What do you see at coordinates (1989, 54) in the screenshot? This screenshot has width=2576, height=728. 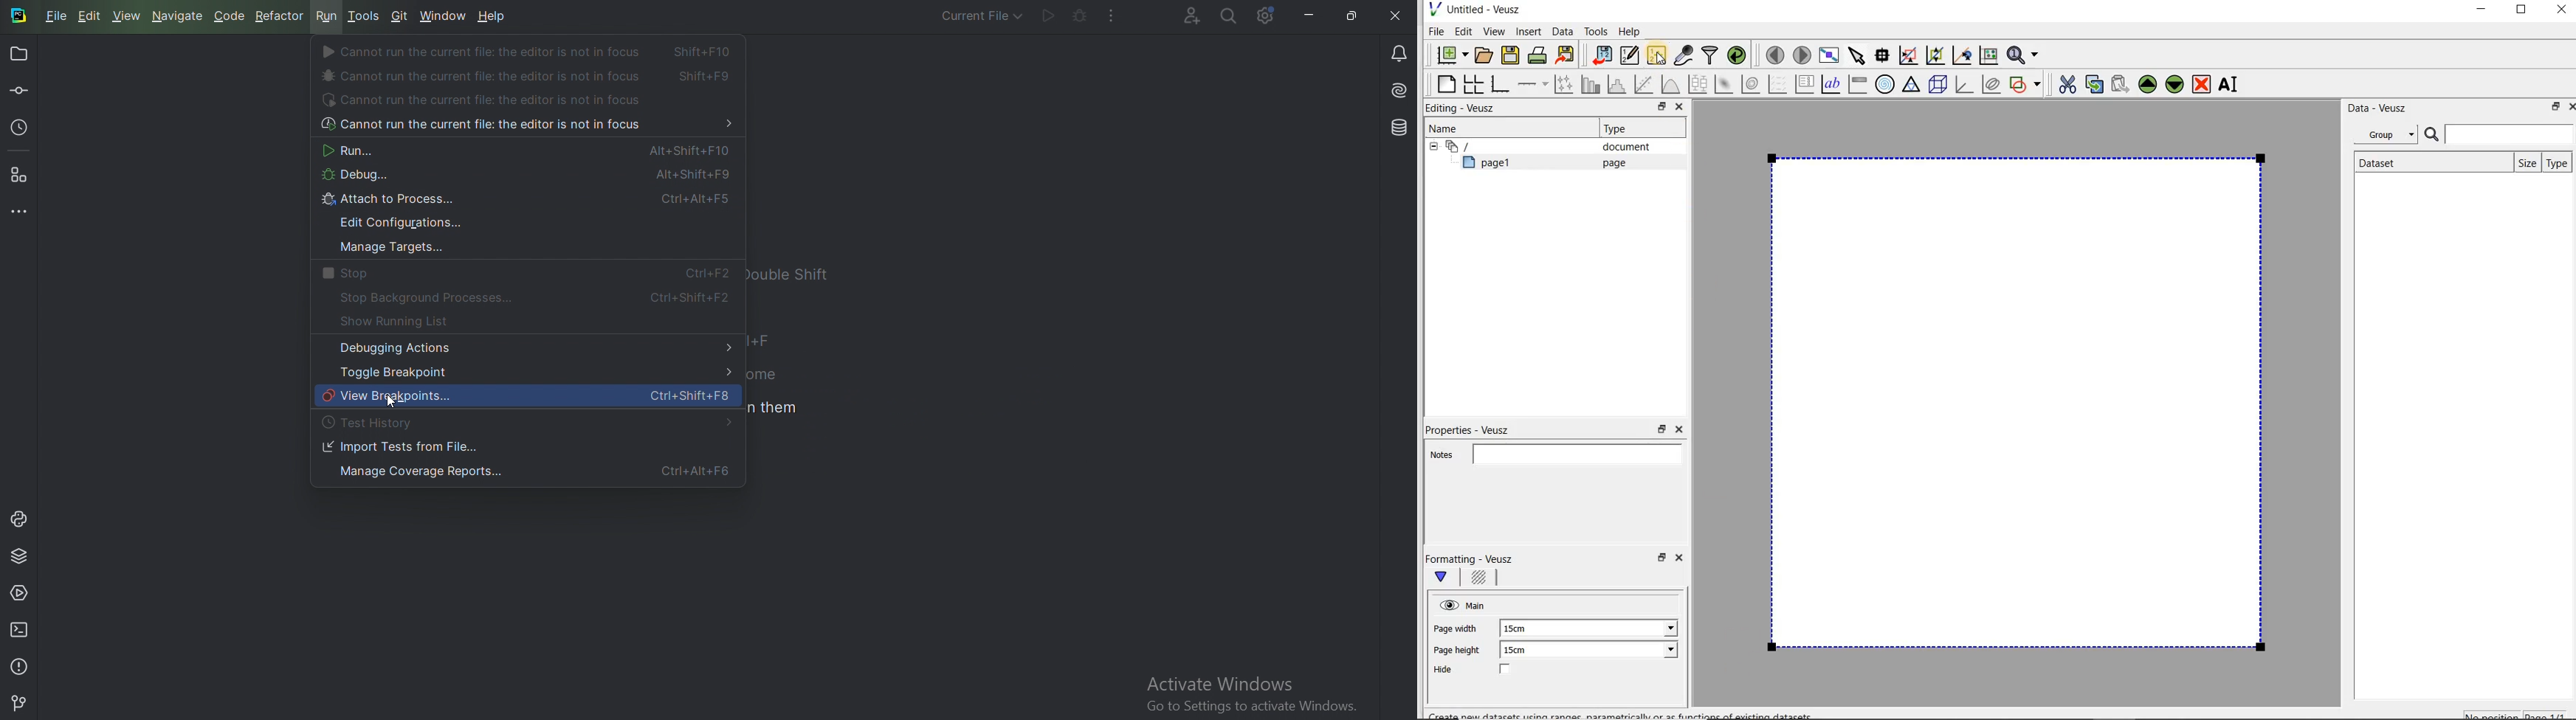 I see `click to reset graph axes` at bounding box center [1989, 54].